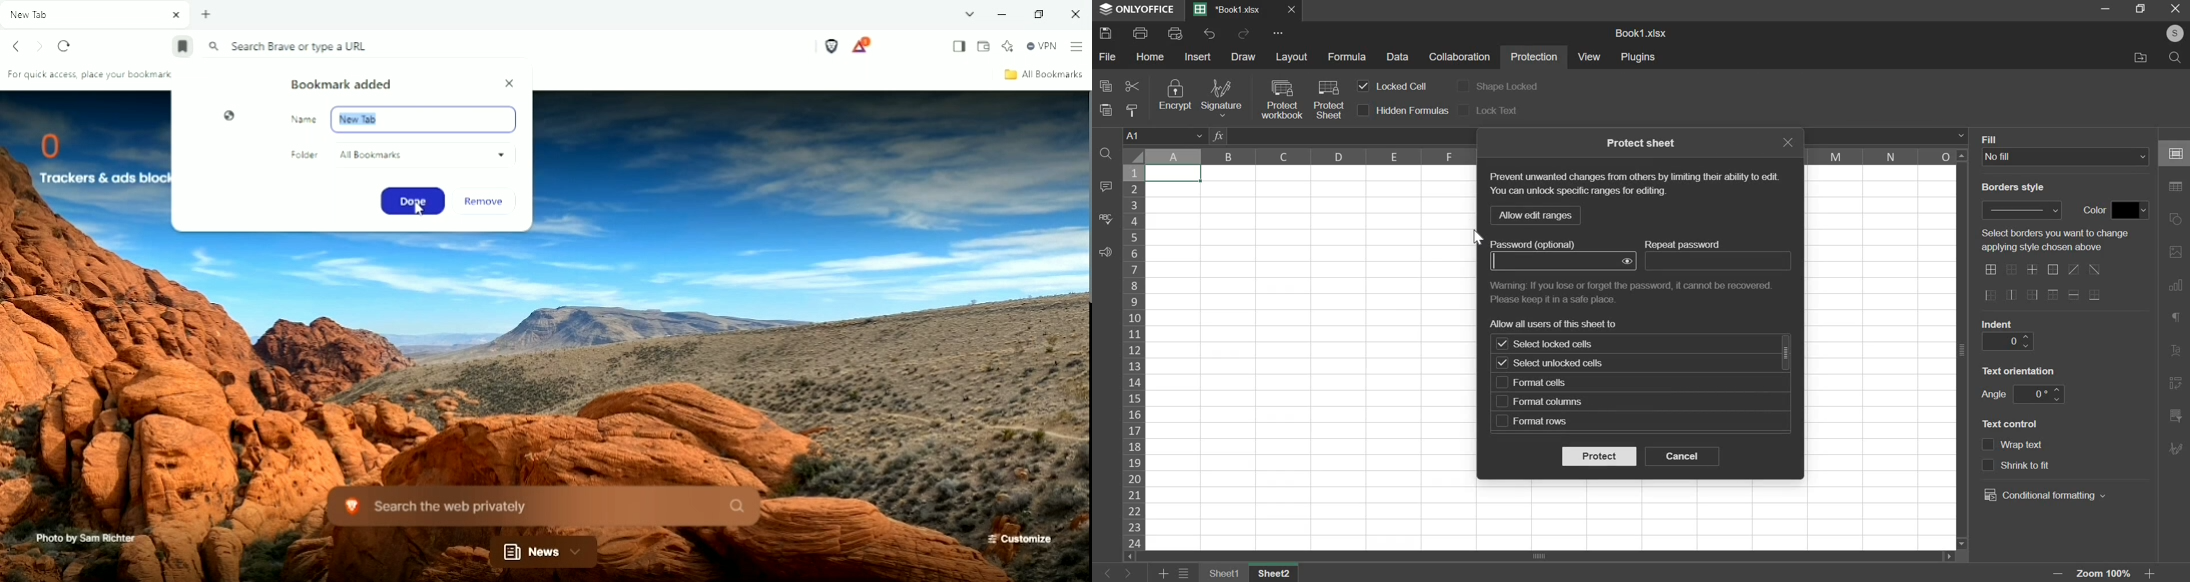 This screenshot has height=588, width=2212. I want to click on left, so click(1109, 574).